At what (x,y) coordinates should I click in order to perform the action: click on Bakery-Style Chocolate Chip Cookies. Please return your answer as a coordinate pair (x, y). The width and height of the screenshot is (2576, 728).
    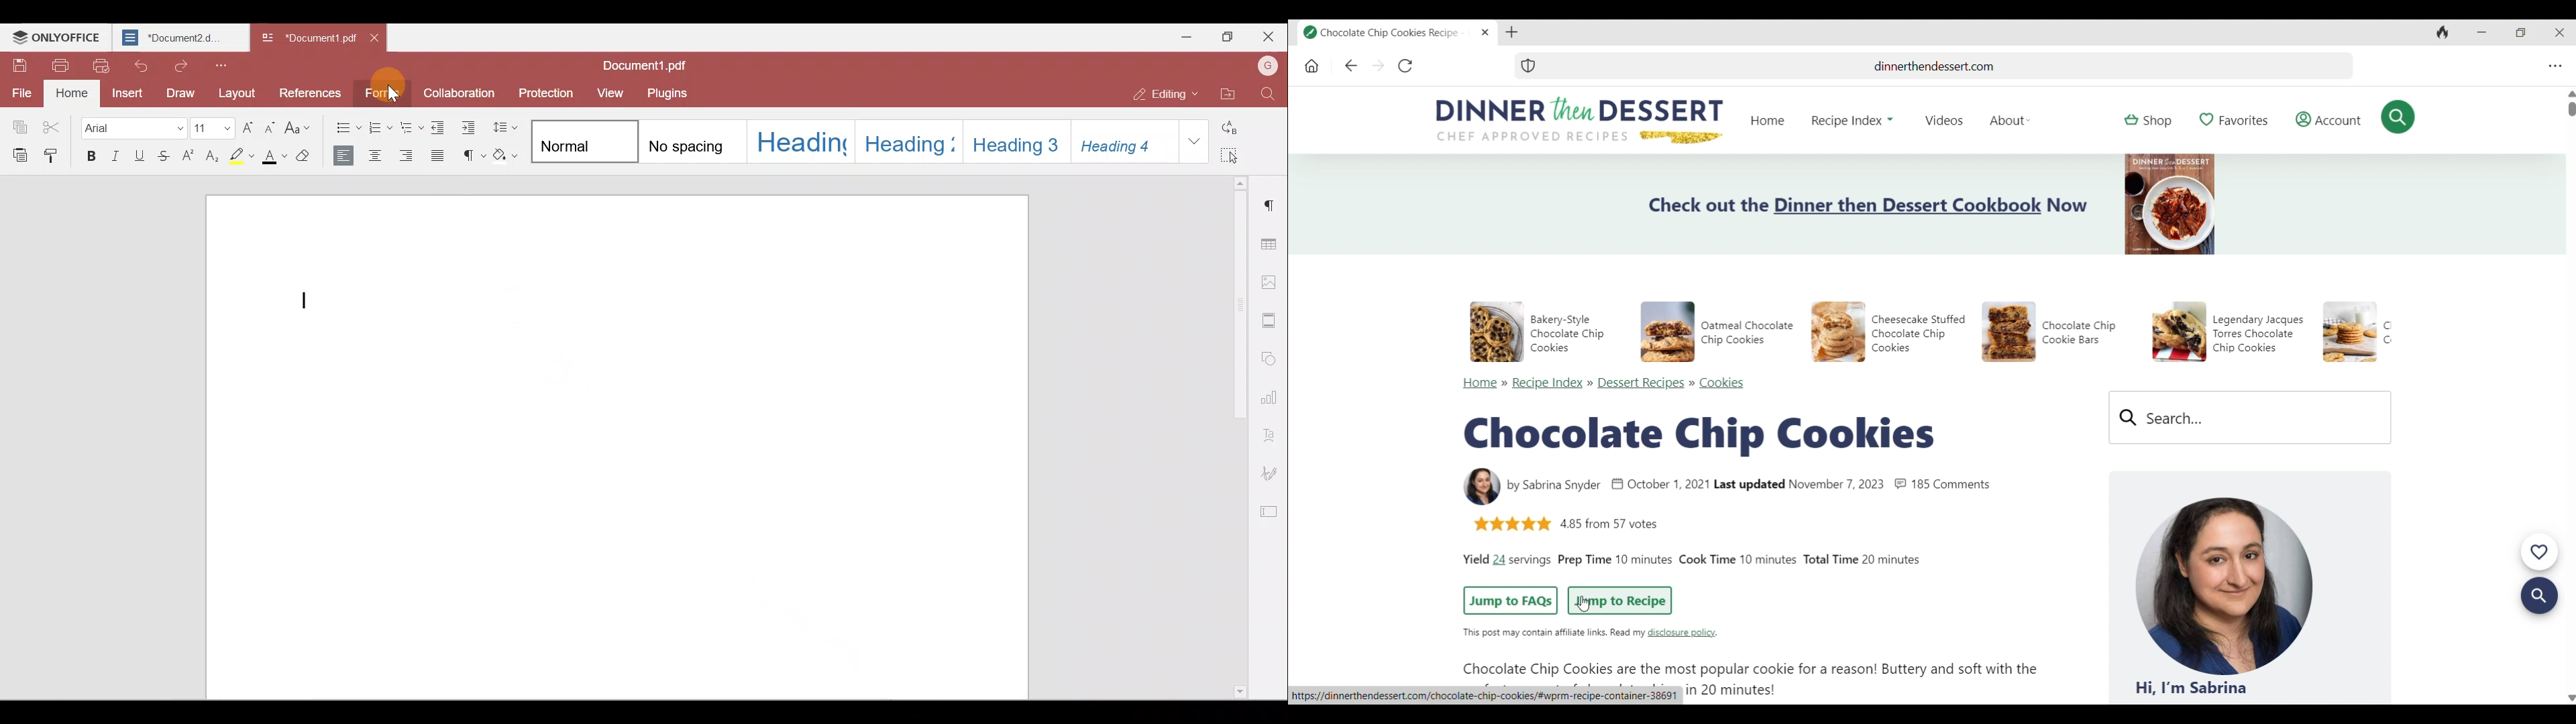
    Looking at the image, I should click on (1566, 333).